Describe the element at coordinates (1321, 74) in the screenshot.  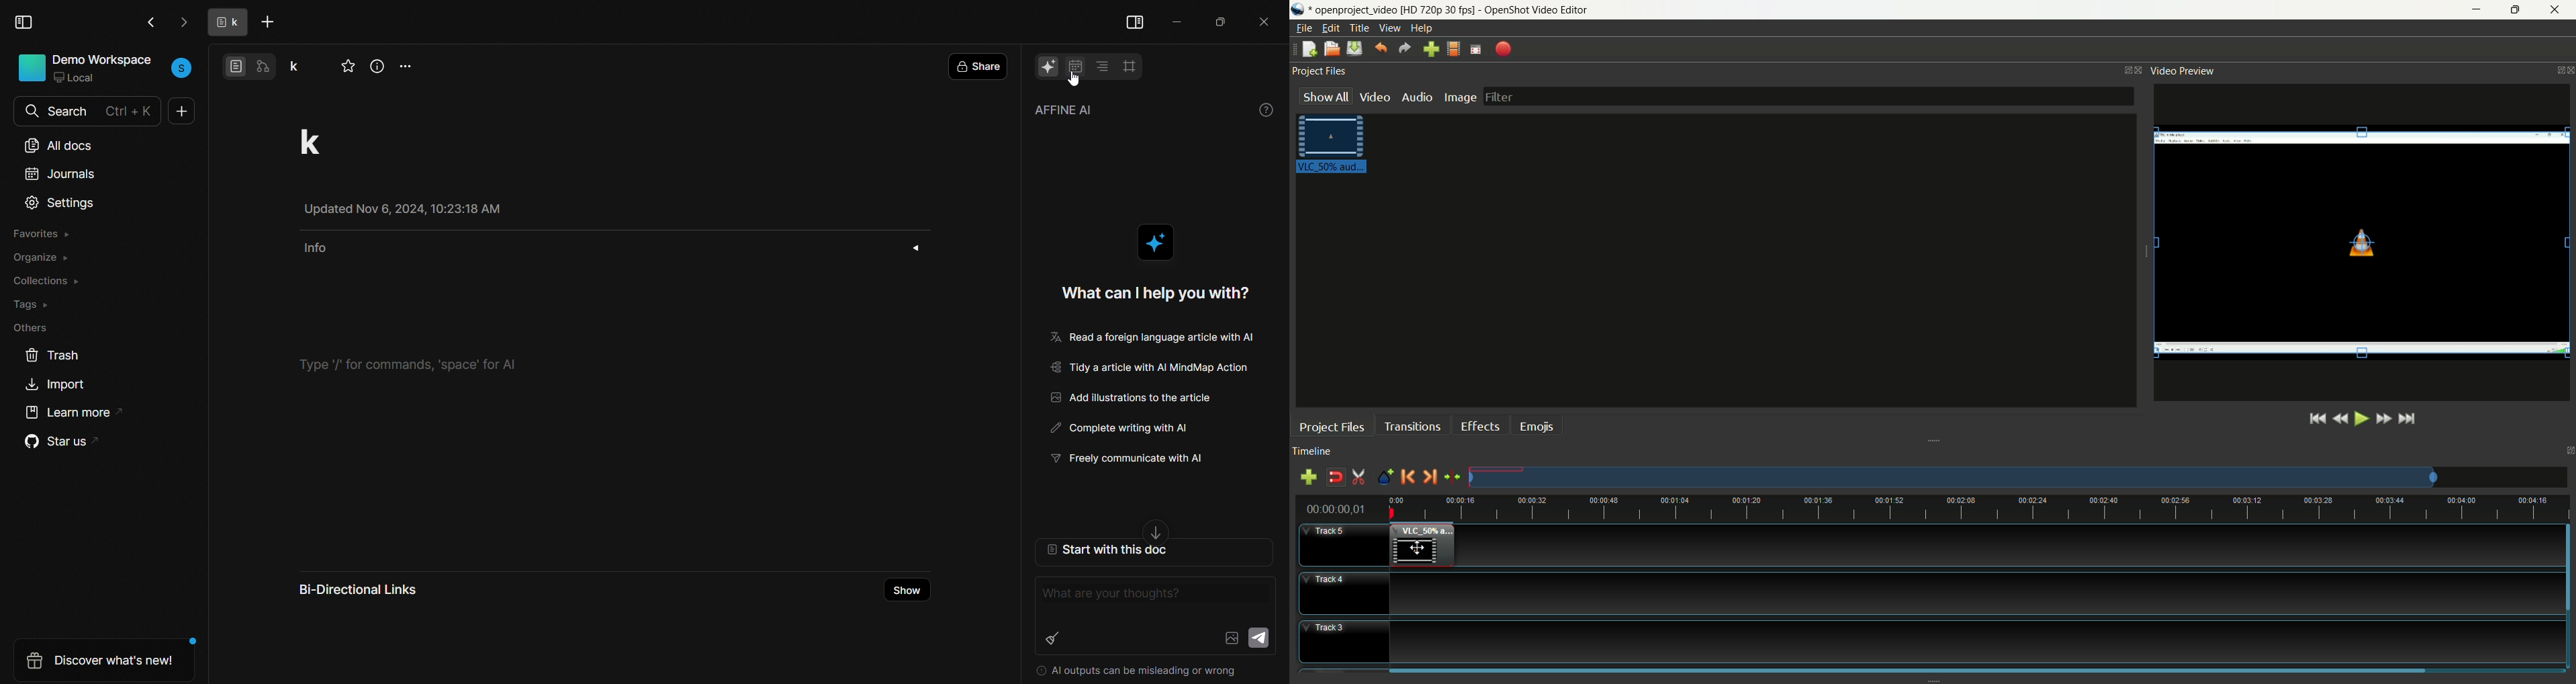
I see `project files` at that location.